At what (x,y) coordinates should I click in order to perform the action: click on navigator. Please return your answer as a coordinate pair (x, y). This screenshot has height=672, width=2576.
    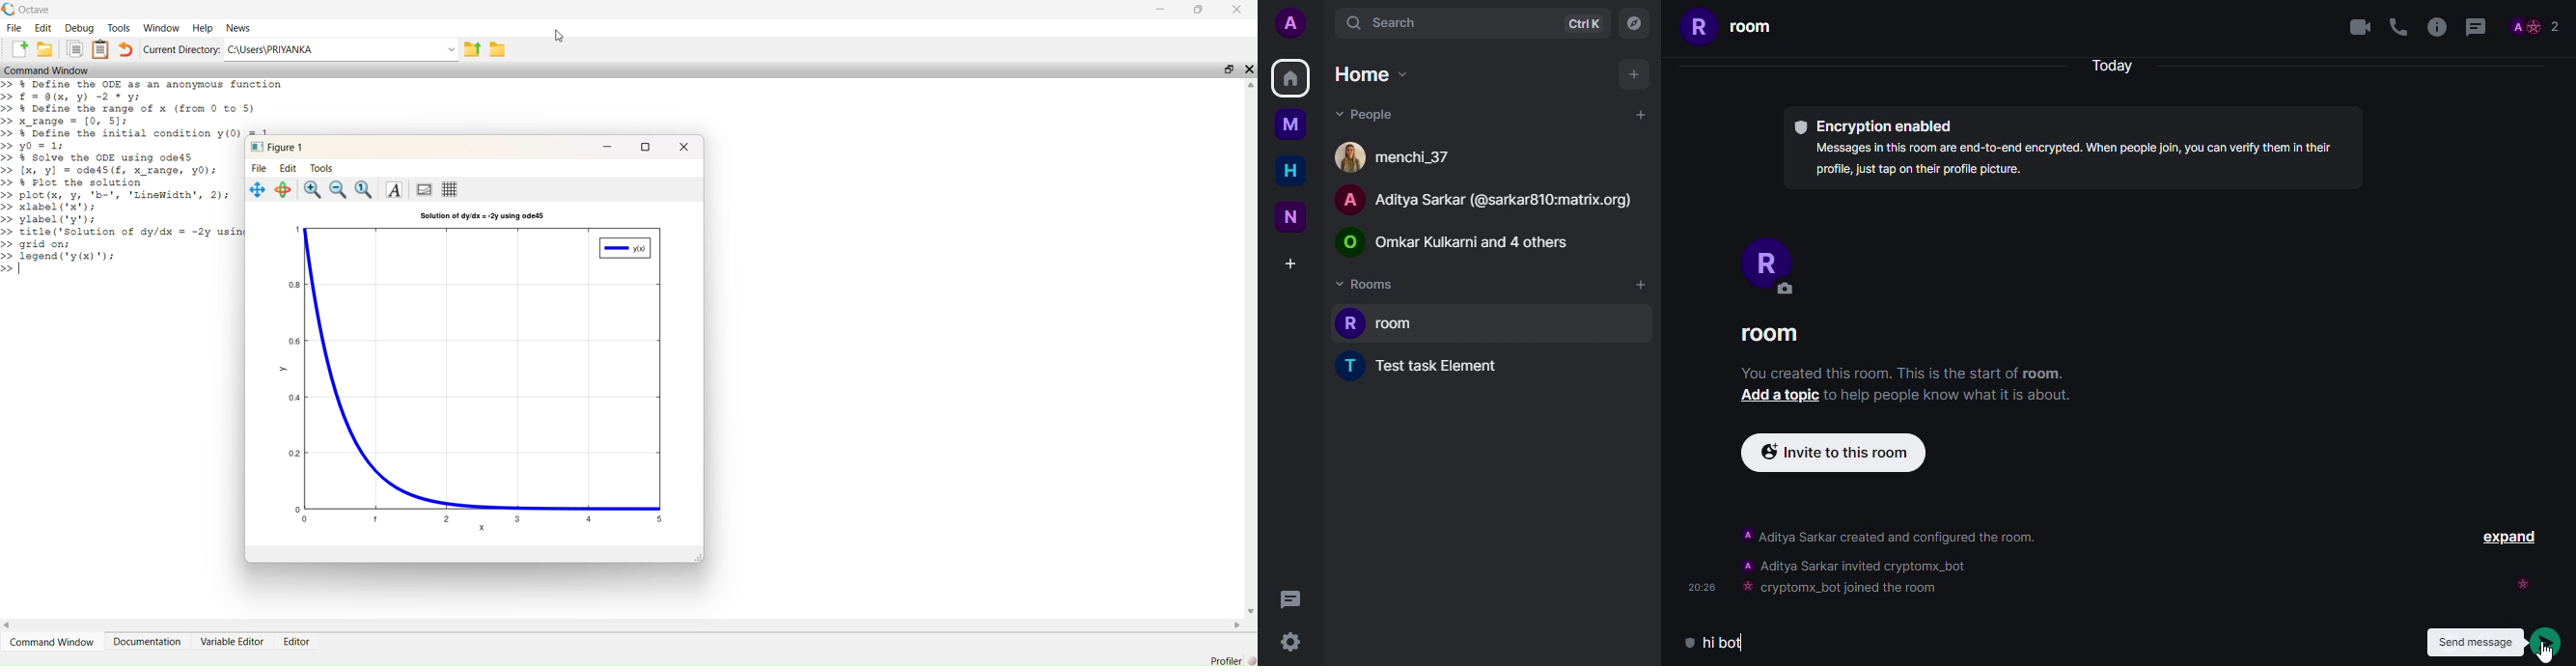
    Looking at the image, I should click on (1633, 23).